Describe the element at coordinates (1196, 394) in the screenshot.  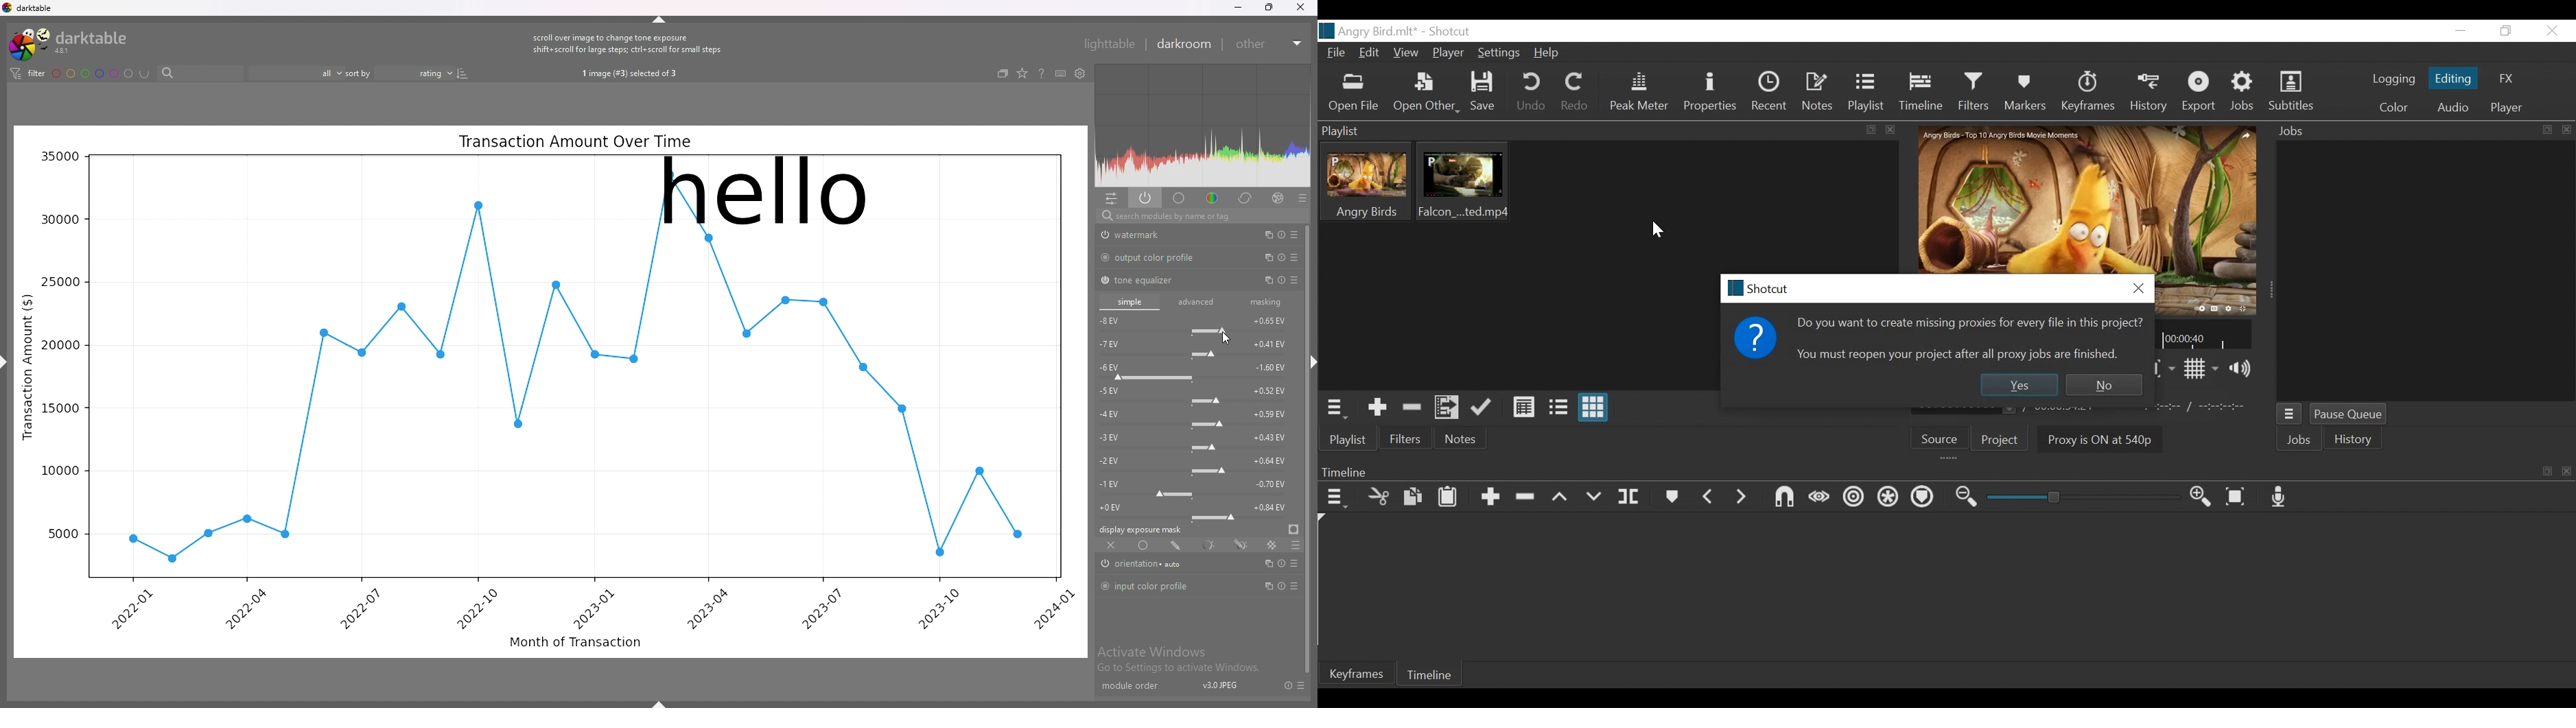
I see `-5 EV force` at that location.